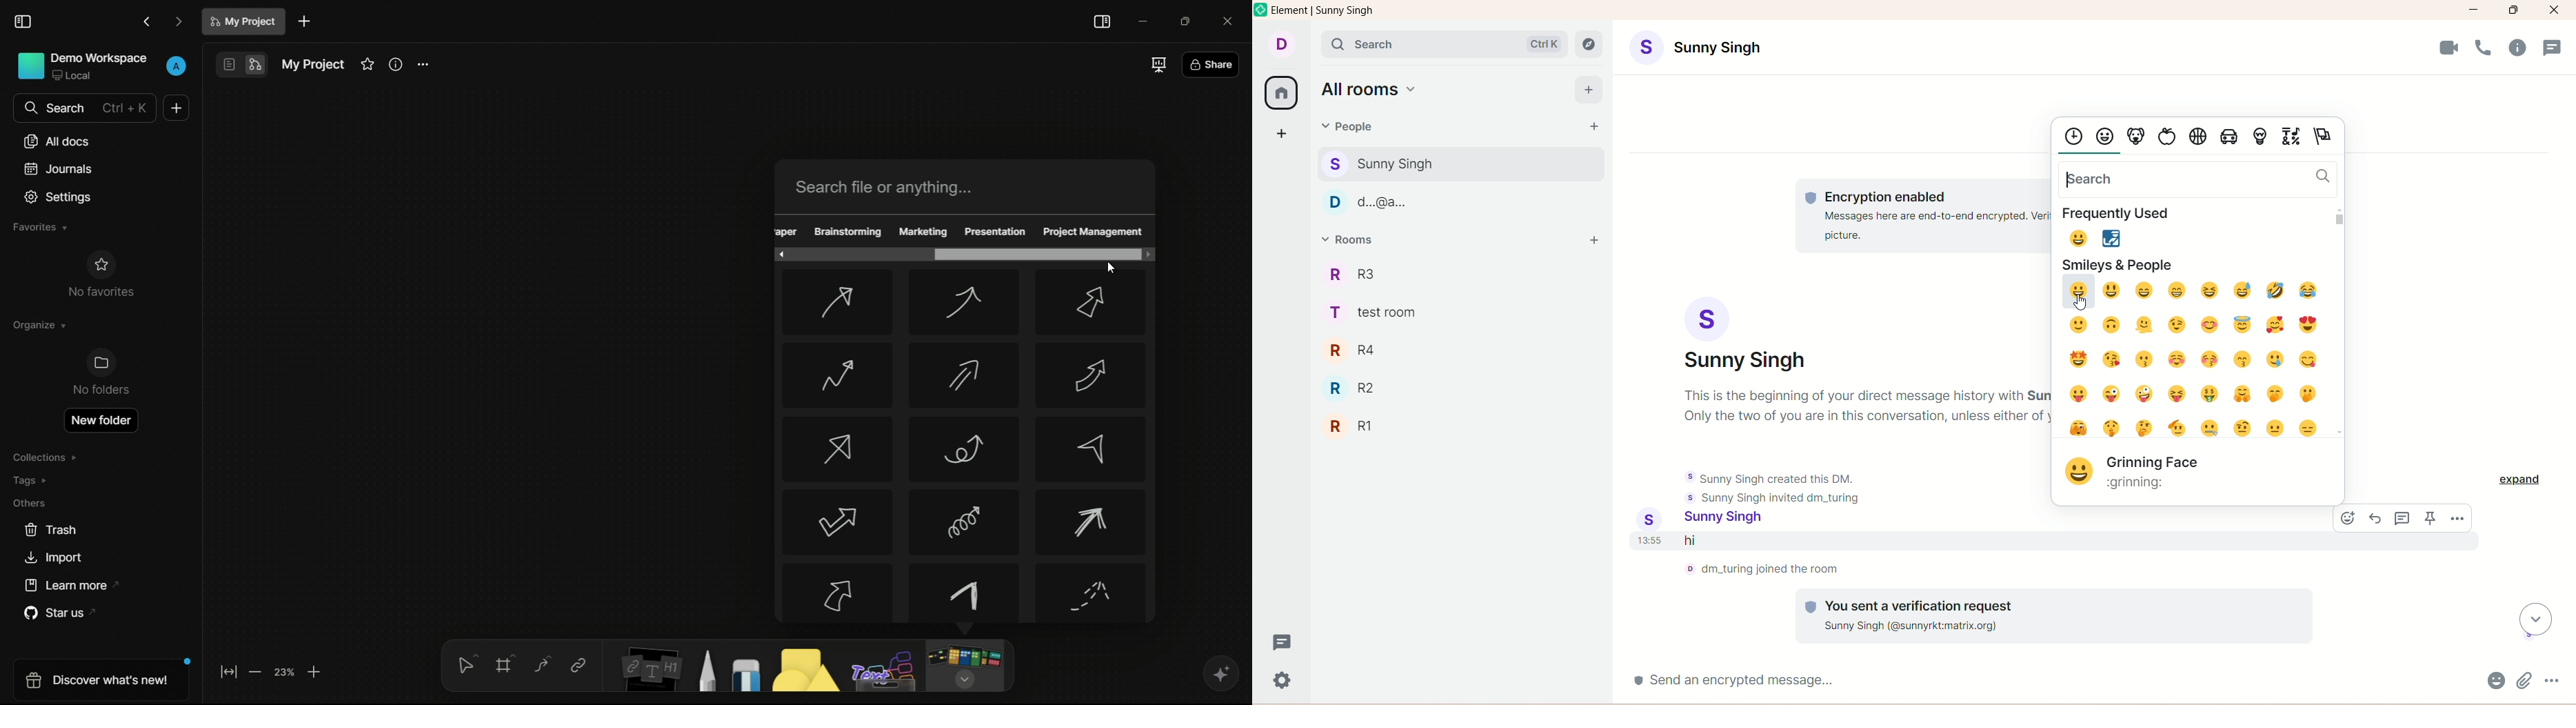  I want to click on arrow-11, so click(965, 522).